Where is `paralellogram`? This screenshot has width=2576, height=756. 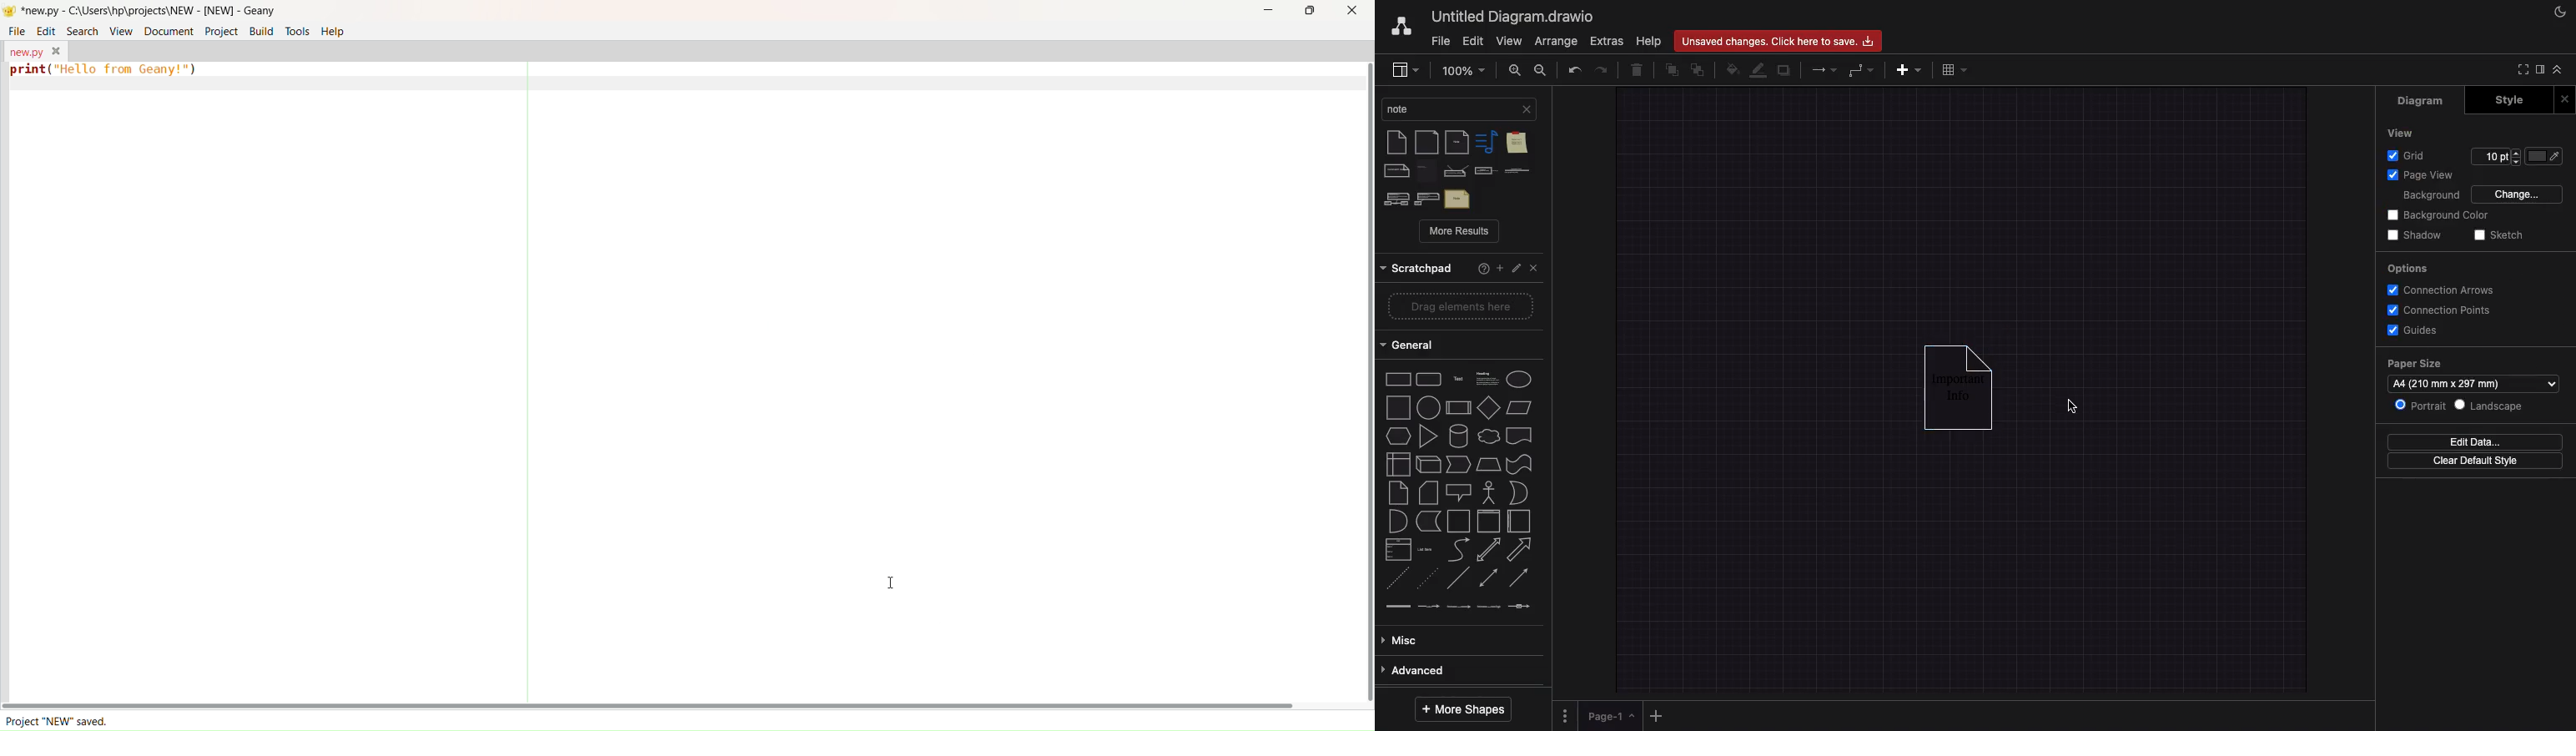 paralellogram is located at coordinates (1522, 407).